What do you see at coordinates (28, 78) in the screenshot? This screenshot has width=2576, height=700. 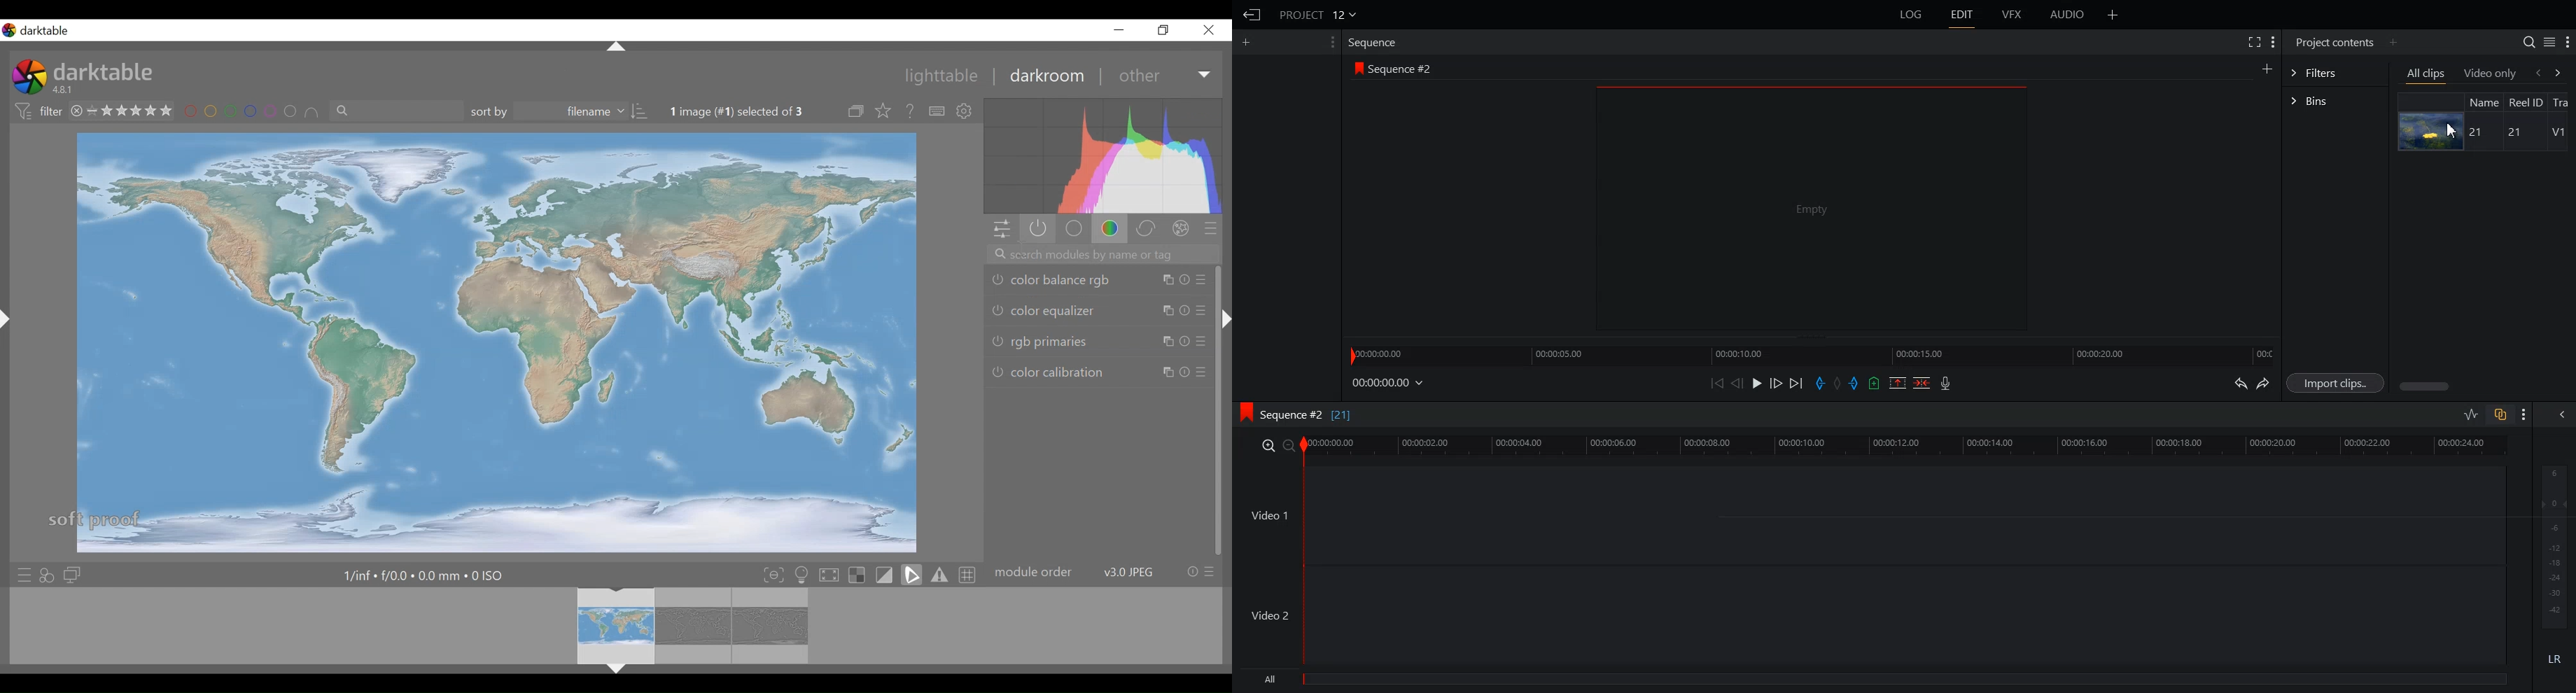 I see `Darktable Desktop Icon` at bounding box center [28, 78].